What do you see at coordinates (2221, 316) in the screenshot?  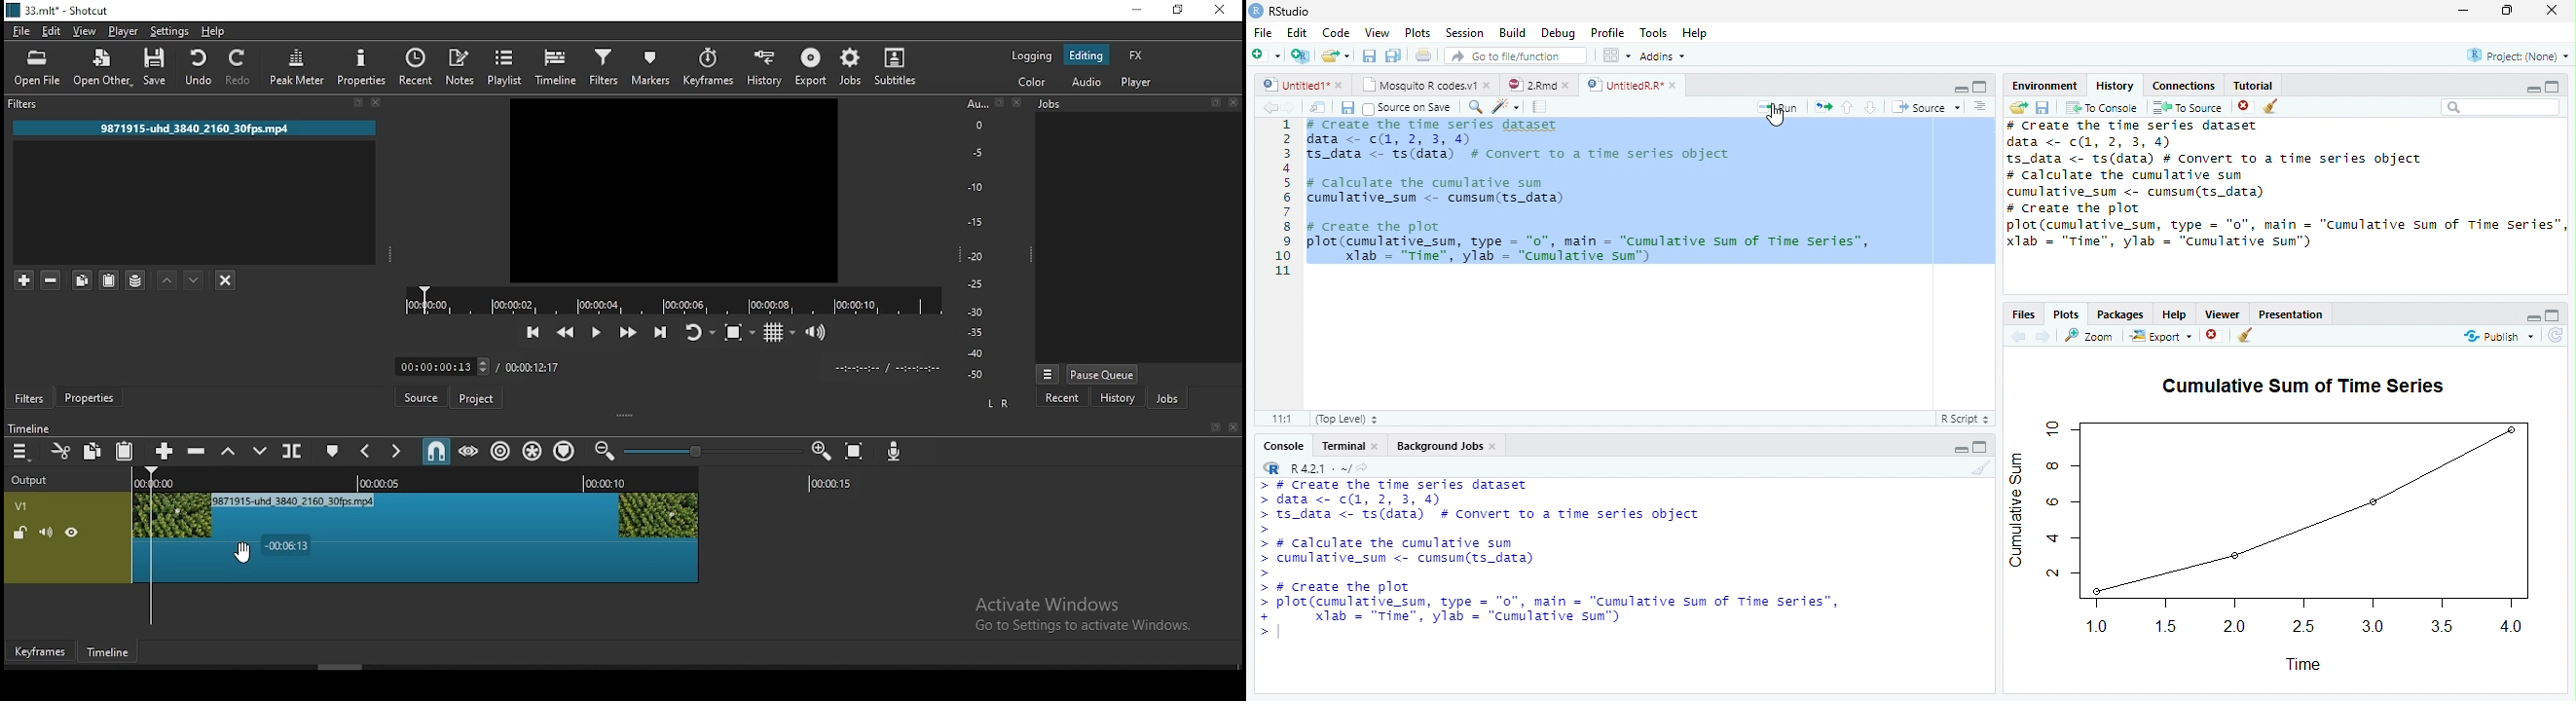 I see `Viewer` at bounding box center [2221, 316].